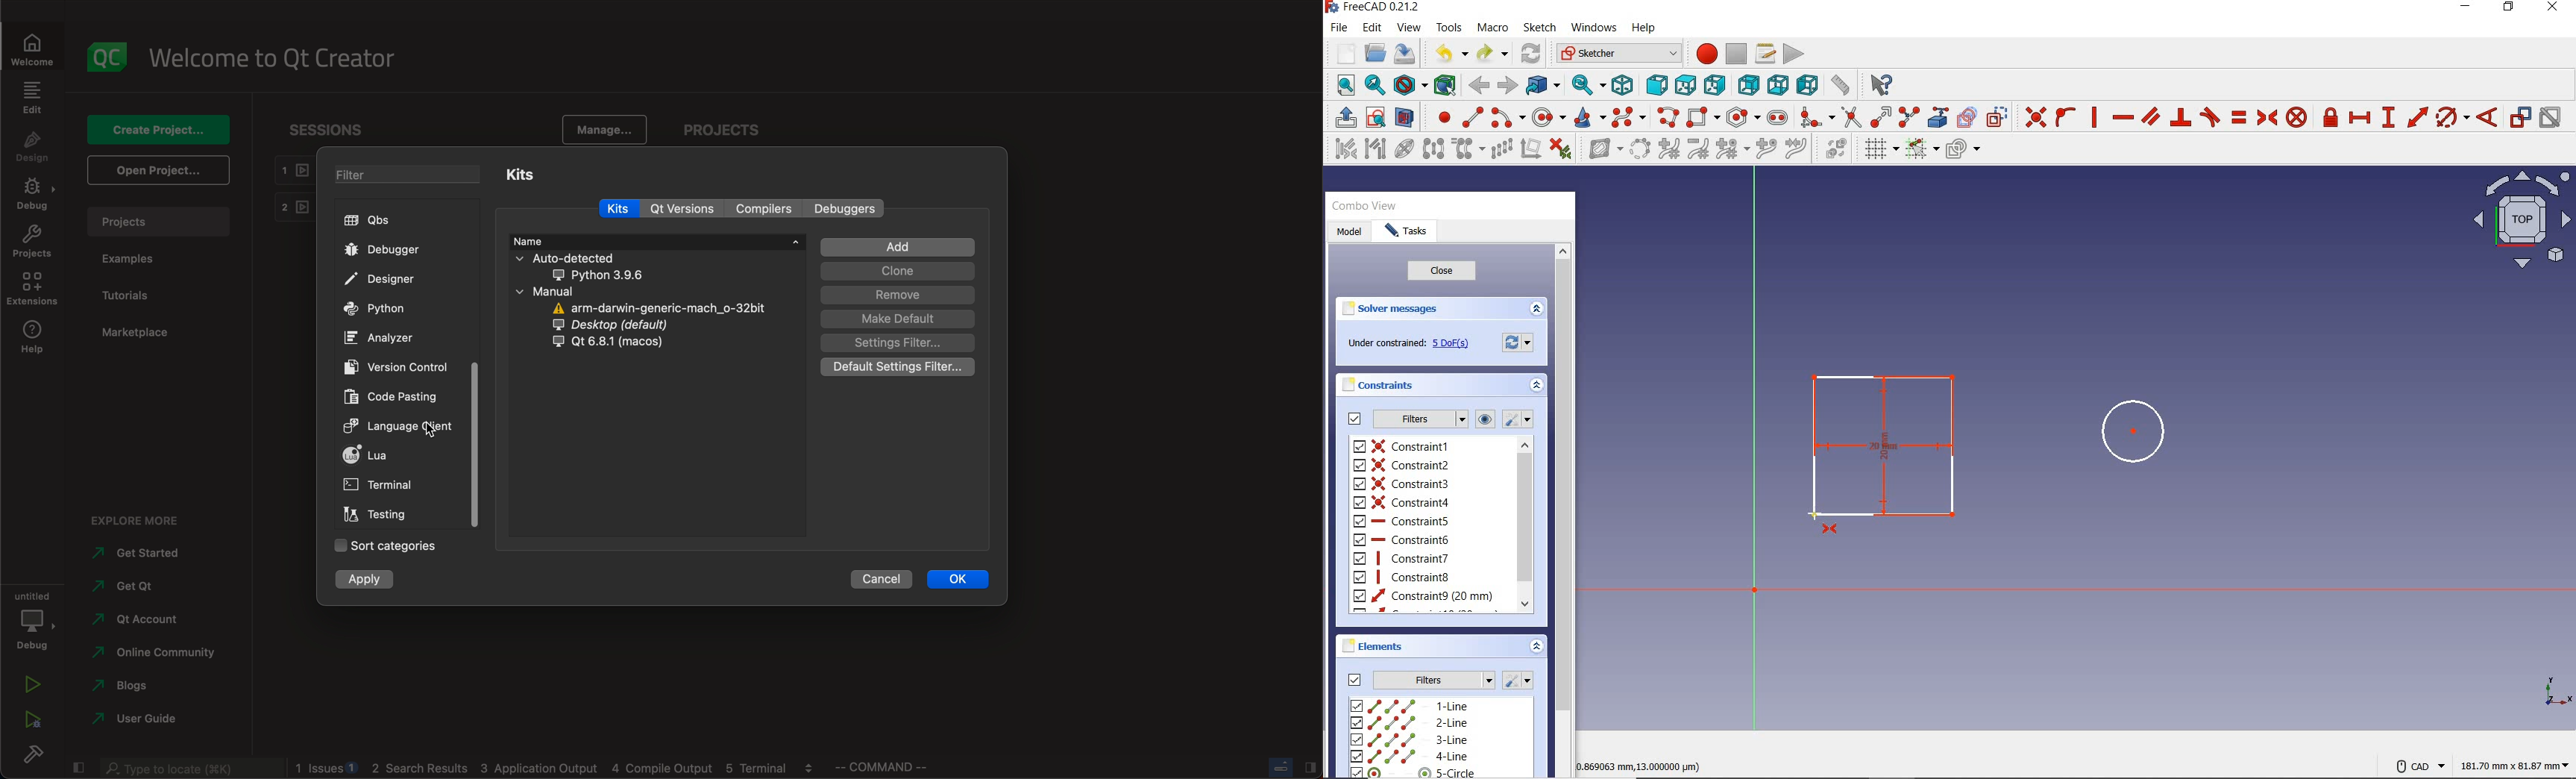 This screenshot has width=2576, height=784. What do you see at coordinates (1797, 148) in the screenshot?
I see `join curves` at bounding box center [1797, 148].